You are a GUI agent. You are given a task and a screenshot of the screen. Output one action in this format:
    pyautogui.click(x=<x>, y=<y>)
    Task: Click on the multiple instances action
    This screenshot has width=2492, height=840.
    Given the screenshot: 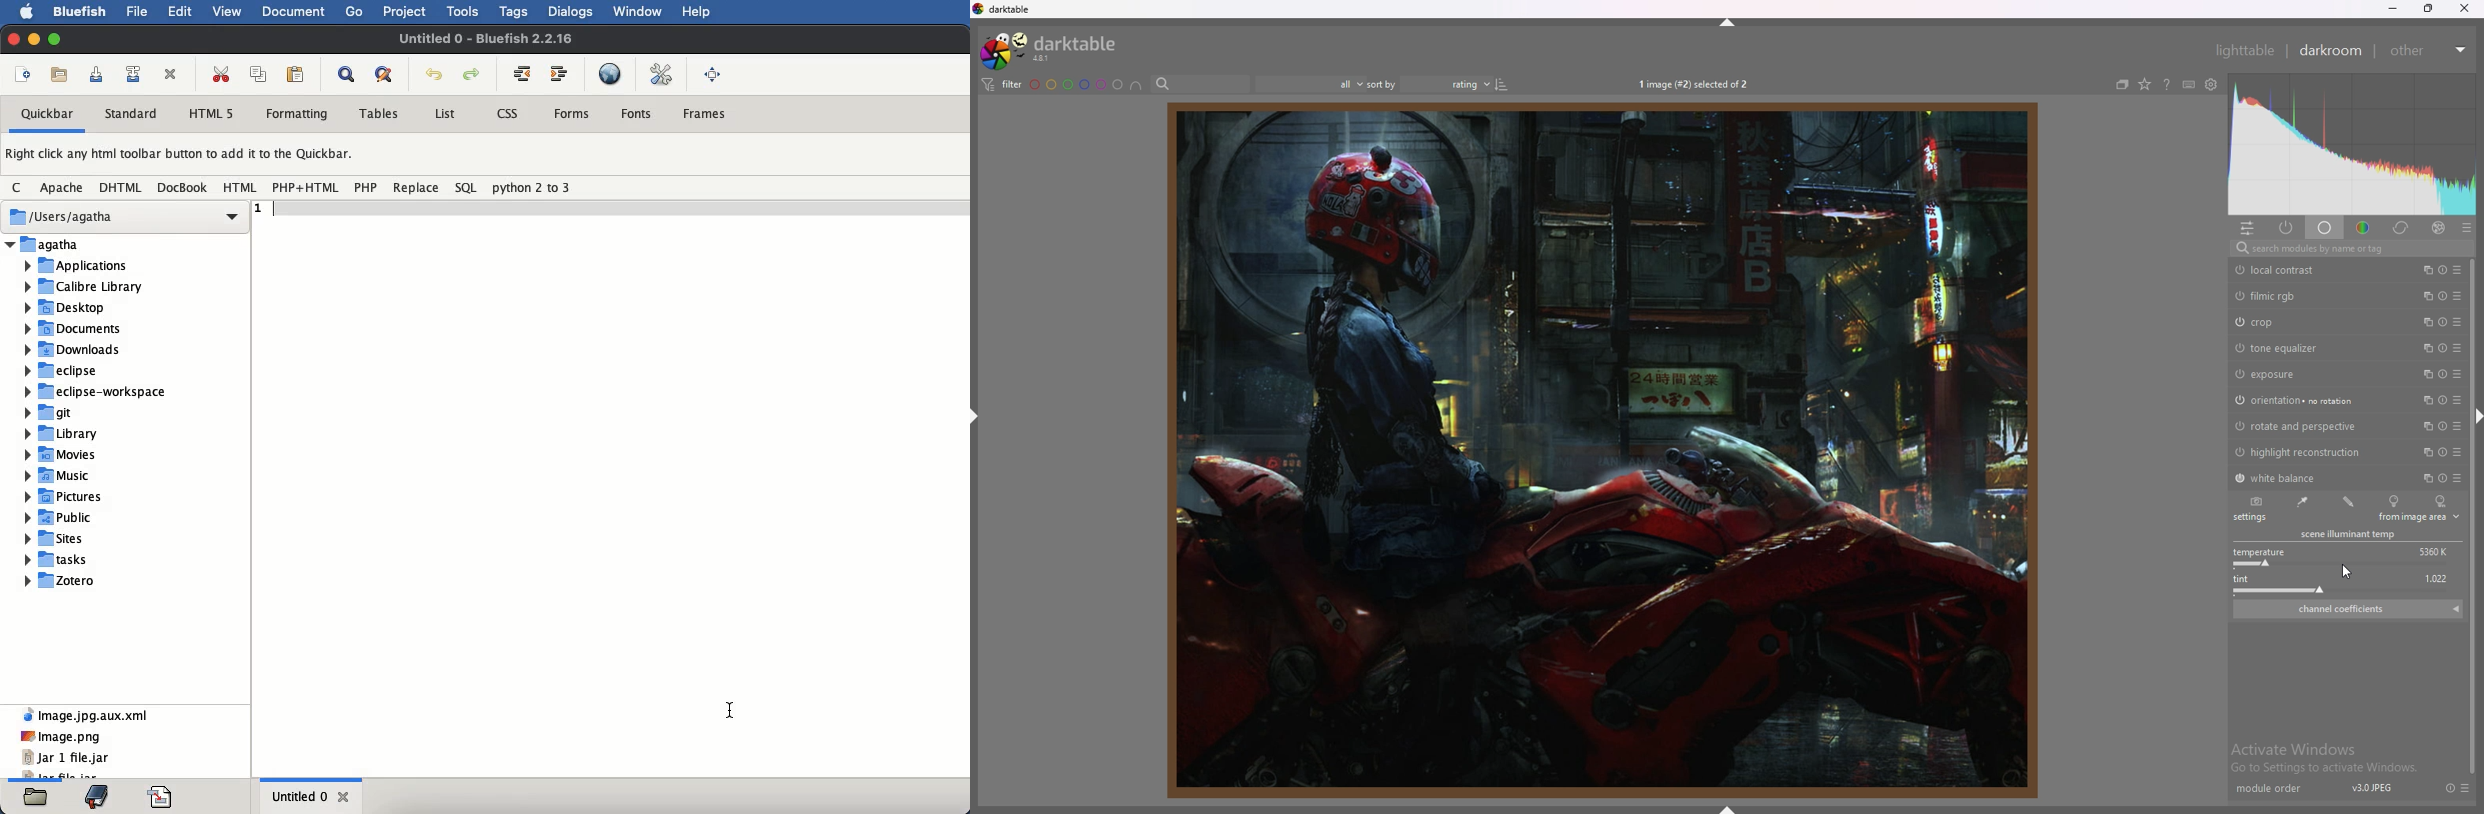 What is the action you would take?
    pyautogui.click(x=2423, y=270)
    